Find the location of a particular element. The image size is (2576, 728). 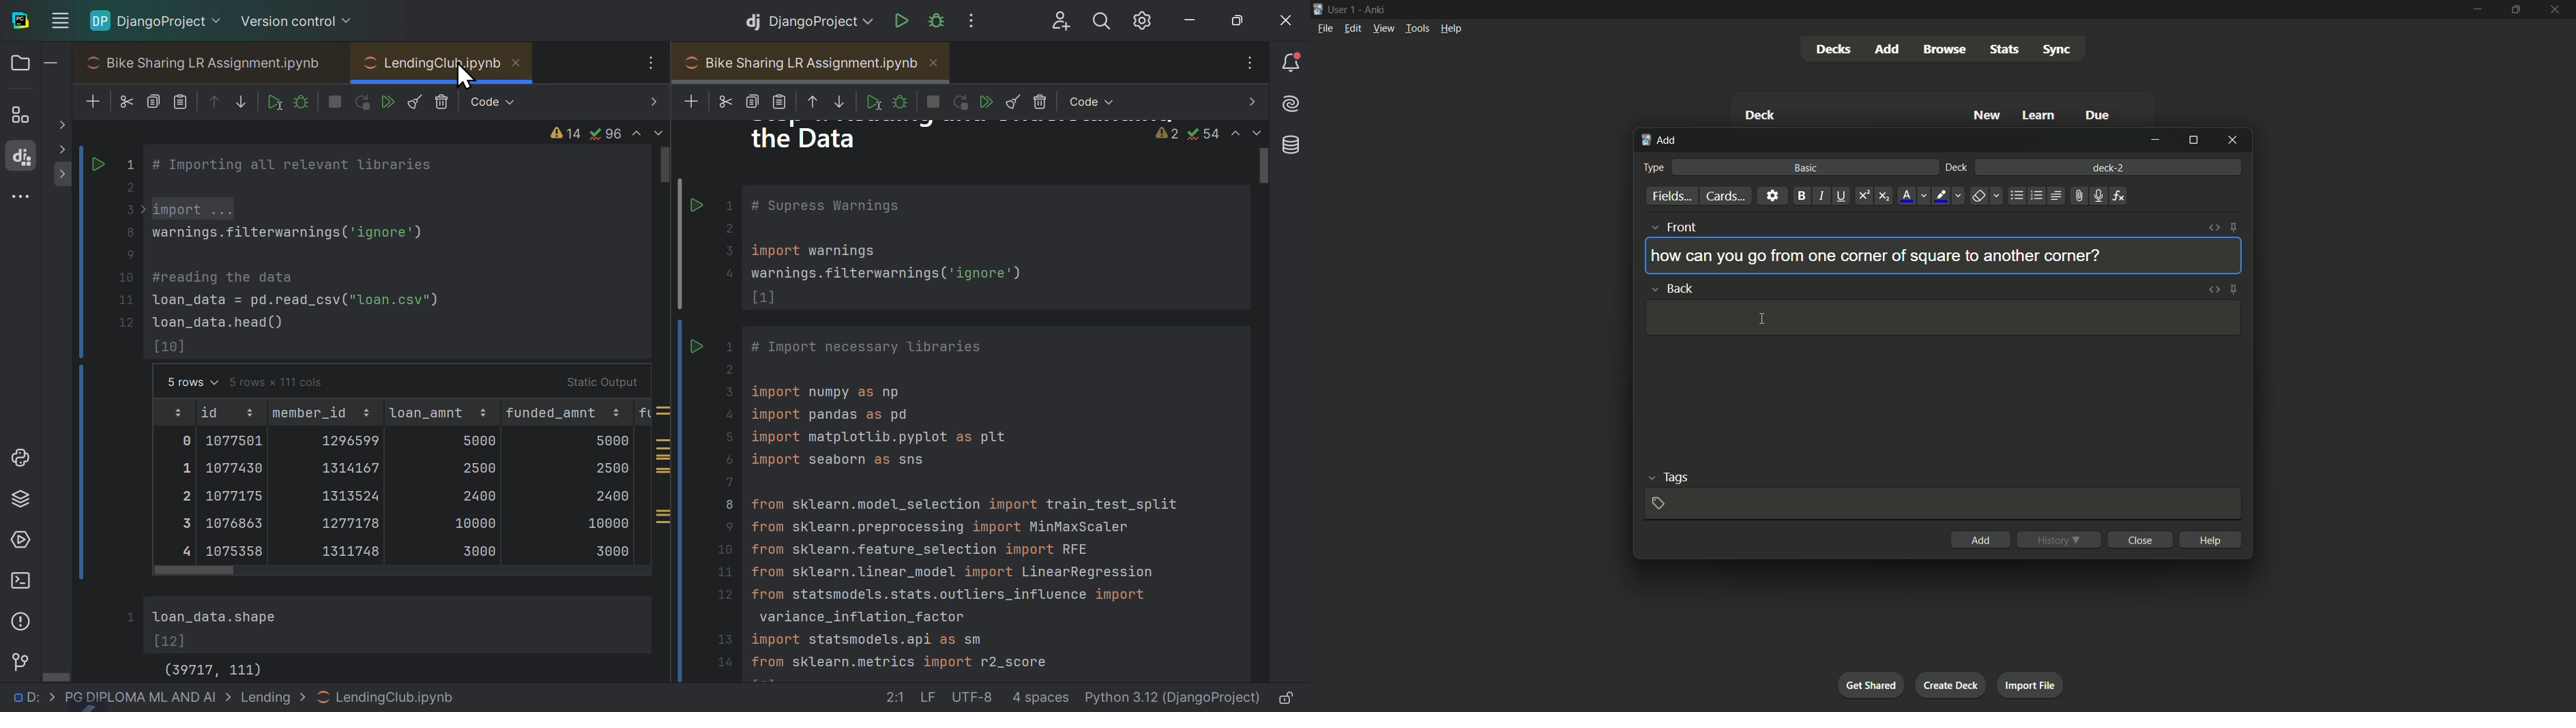

font color is located at coordinates (1912, 197).